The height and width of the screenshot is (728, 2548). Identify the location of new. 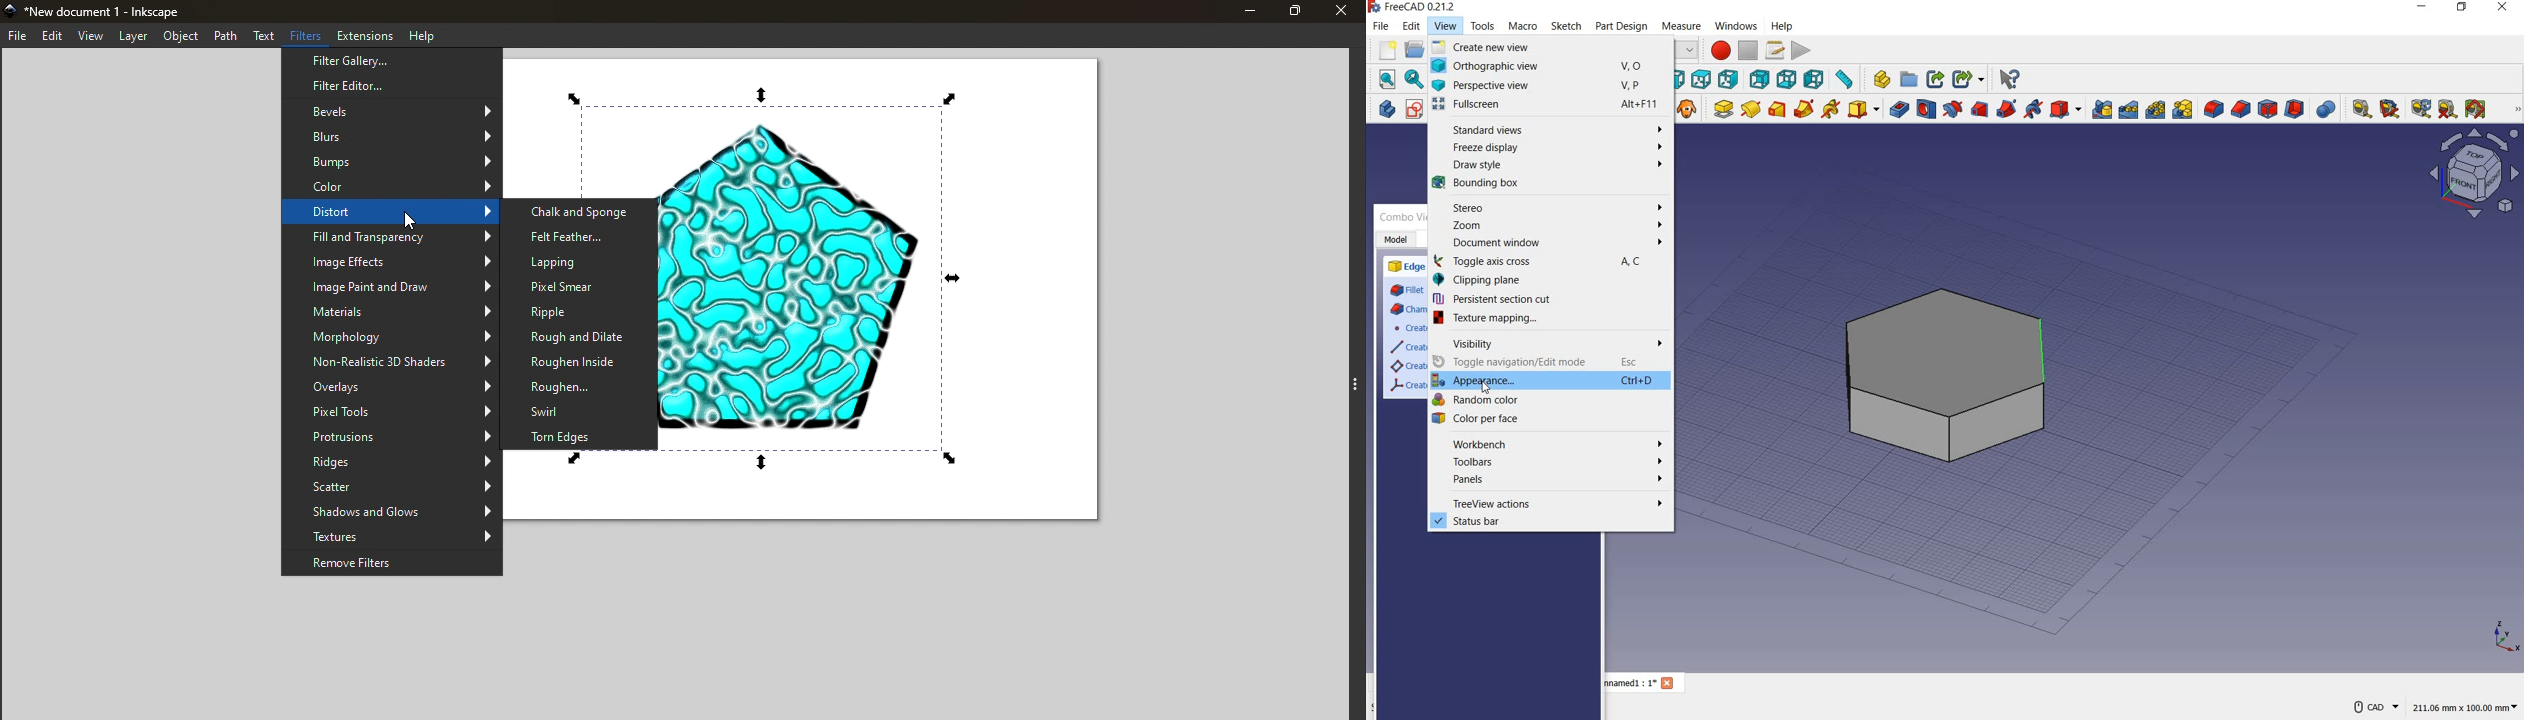
(1386, 50).